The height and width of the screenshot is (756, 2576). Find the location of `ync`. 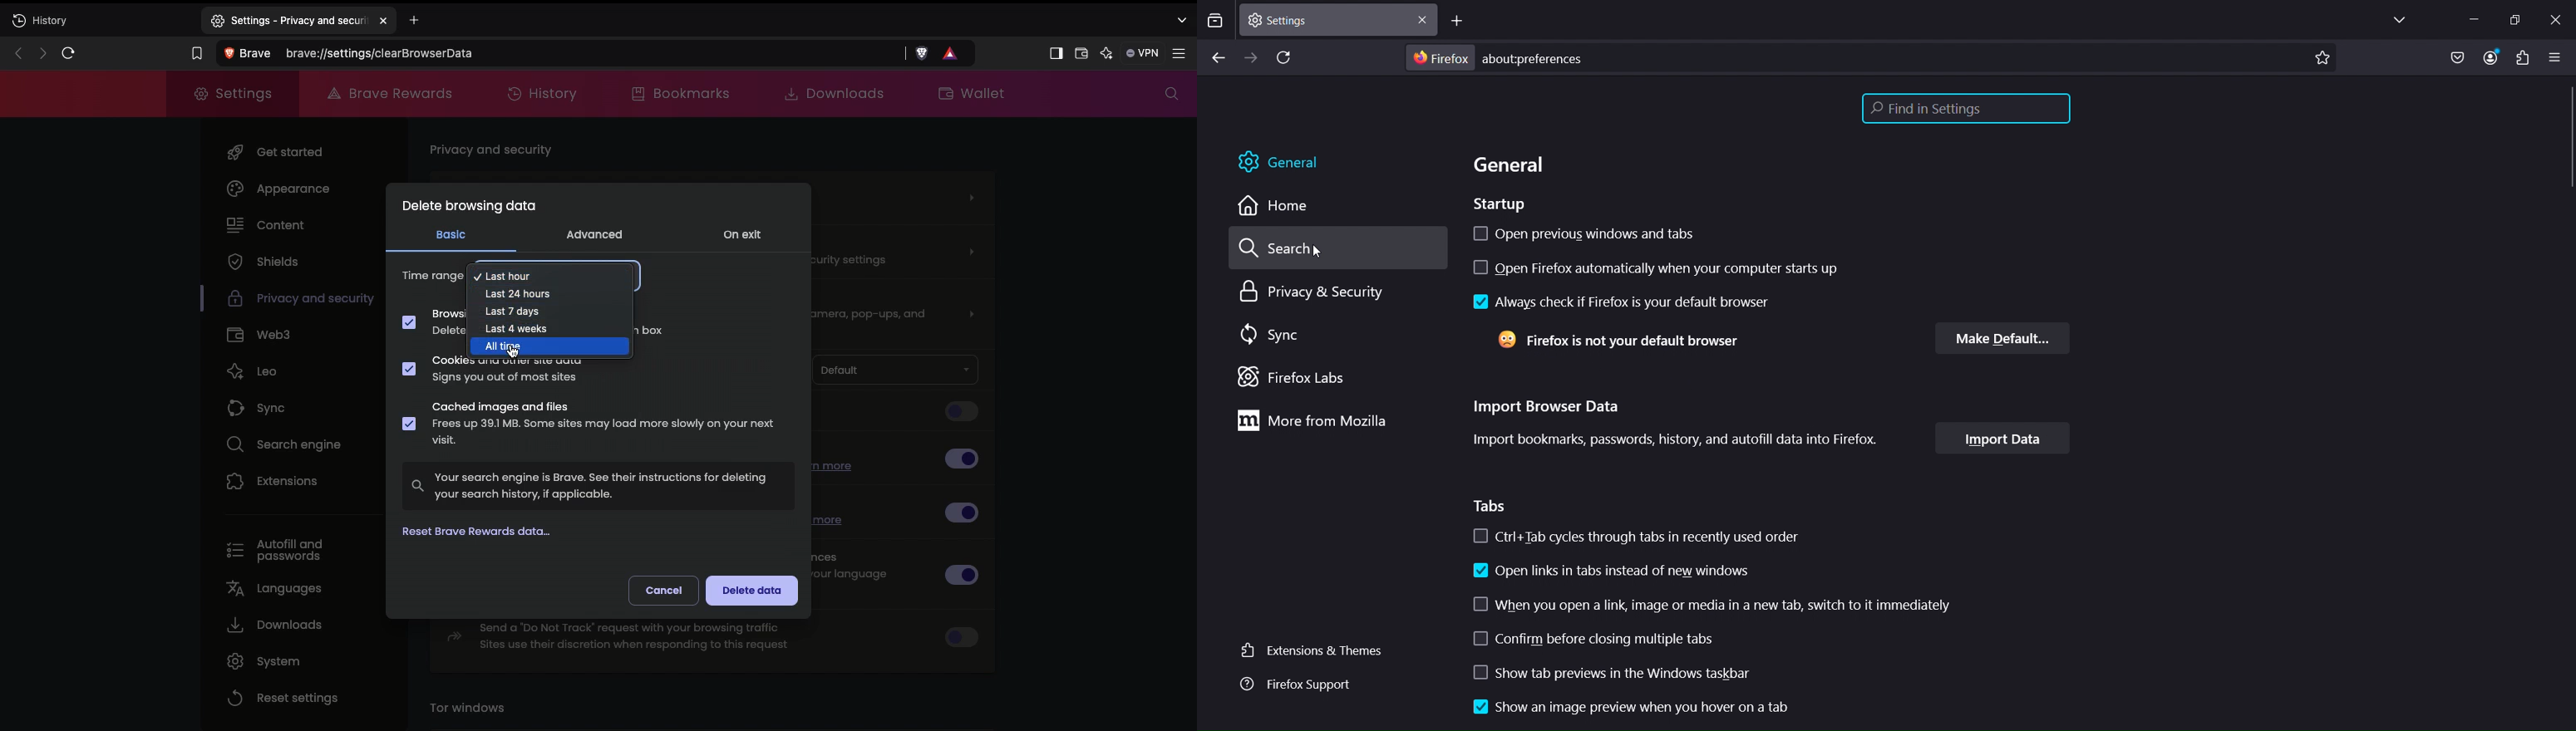

ync is located at coordinates (1274, 335).